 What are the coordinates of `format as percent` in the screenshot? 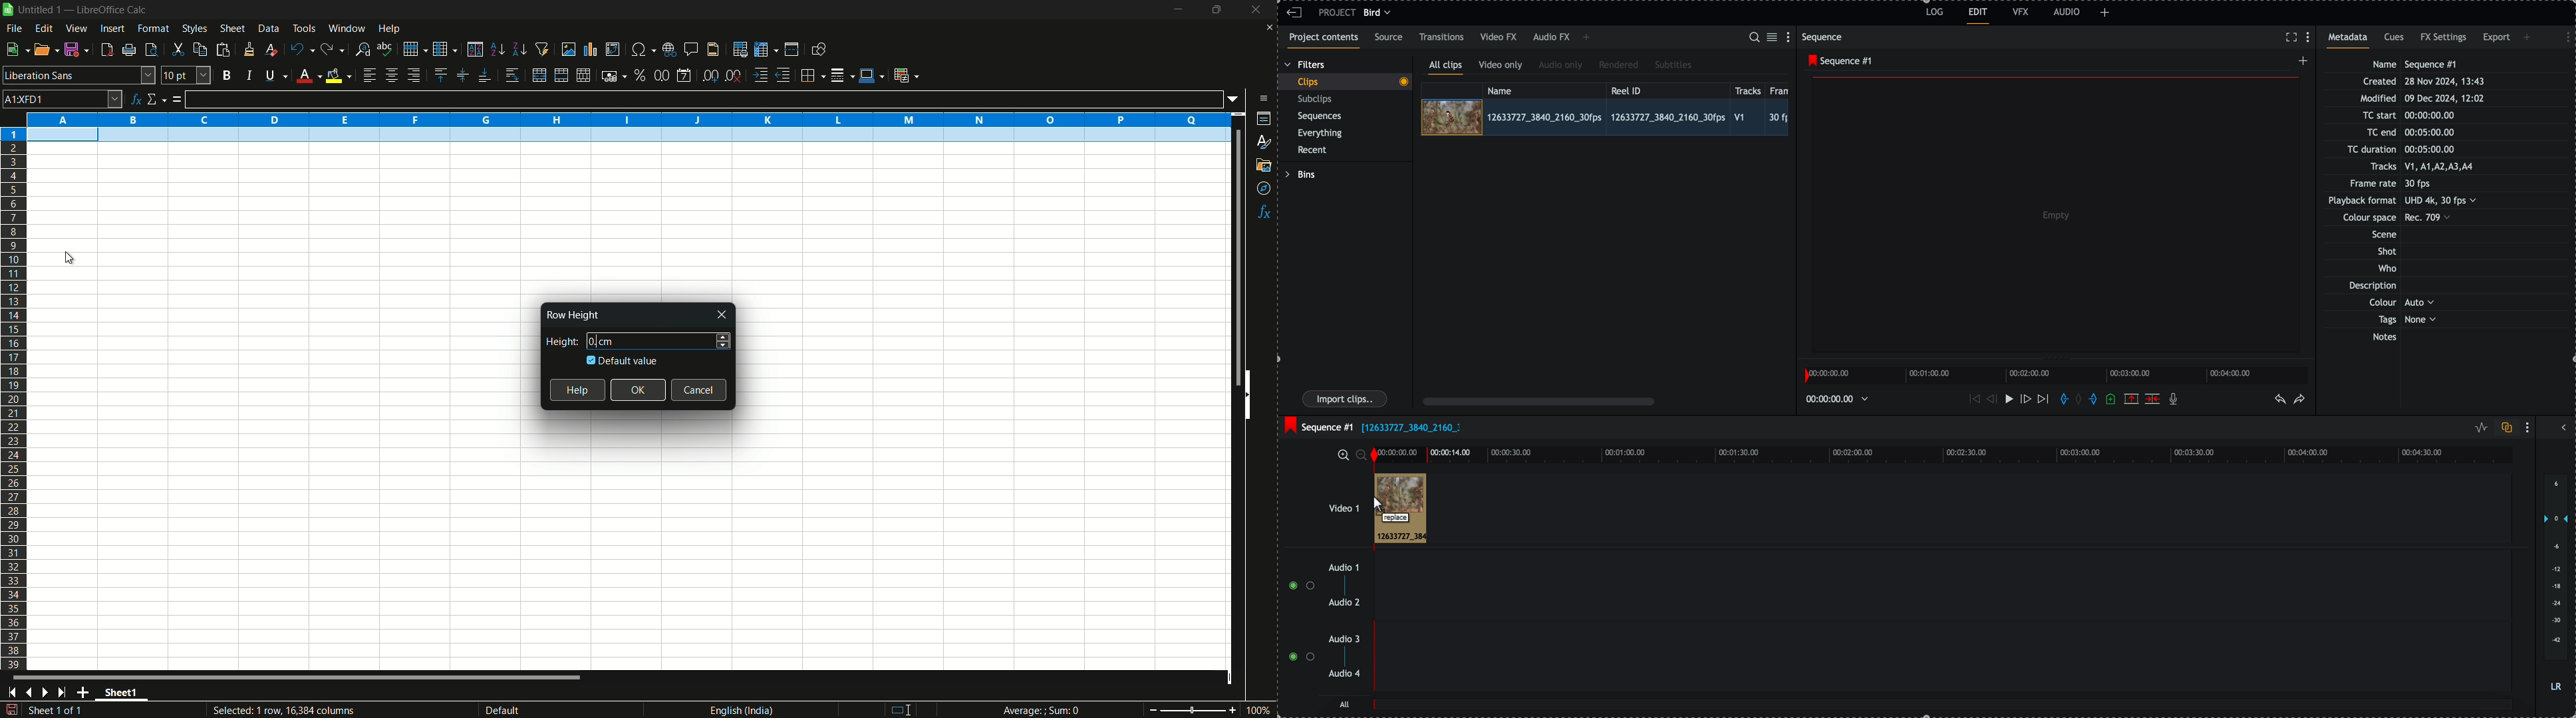 It's located at (640, 74).